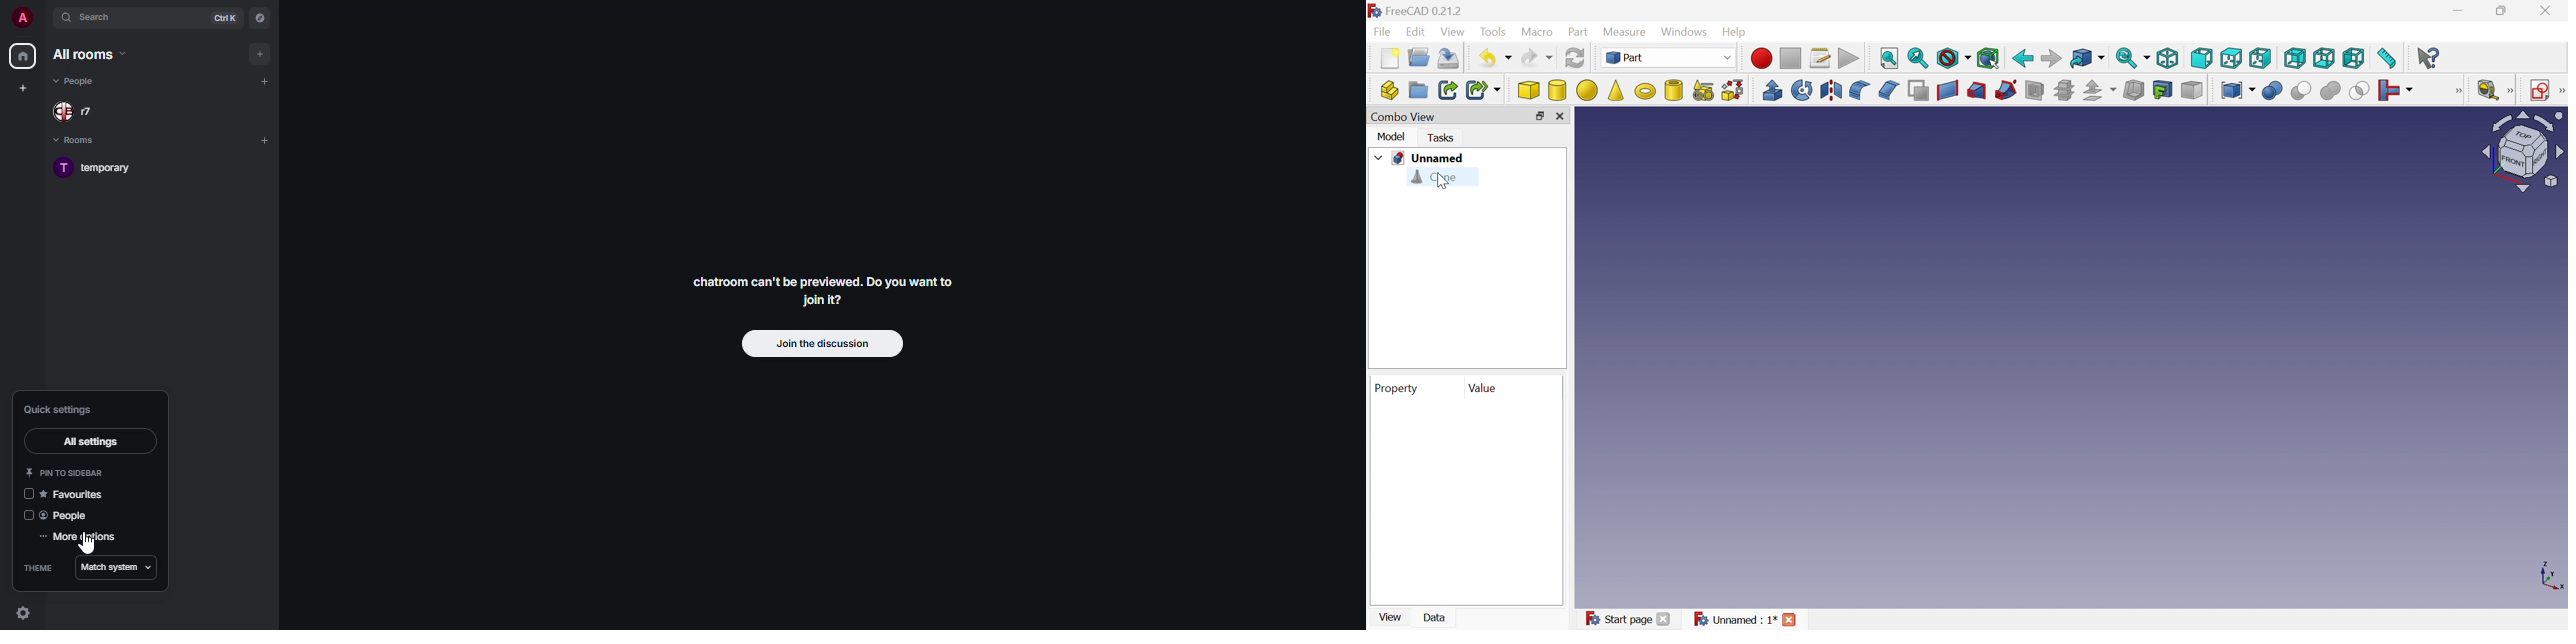 This screenshot has width=2576, height=644. Describe the element at coordinates (1494, 29) in the screenshot. I see `Tools` at that location.